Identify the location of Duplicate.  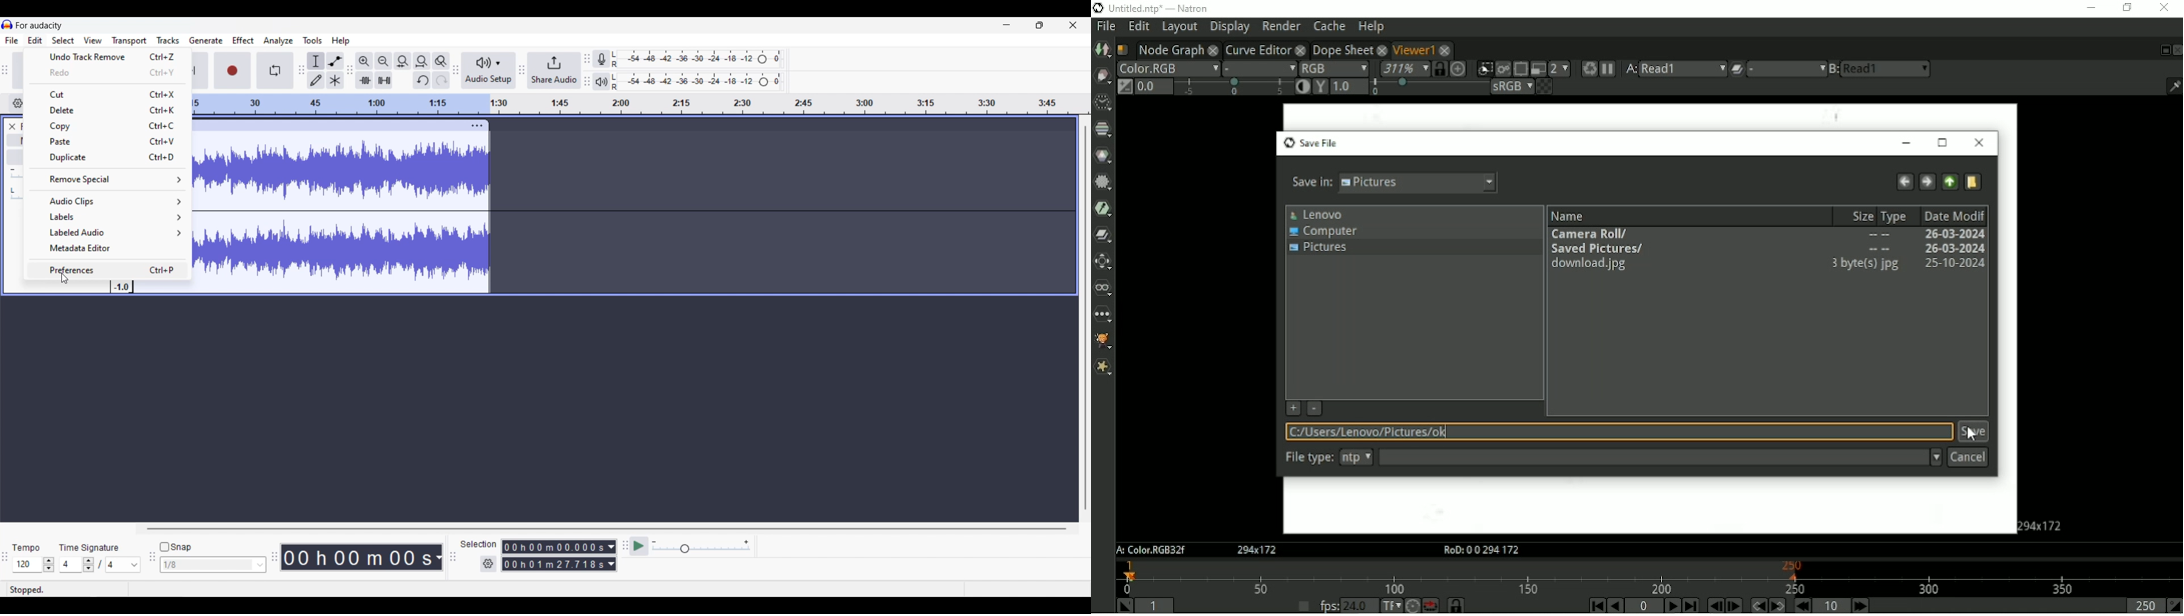
(108, 158).